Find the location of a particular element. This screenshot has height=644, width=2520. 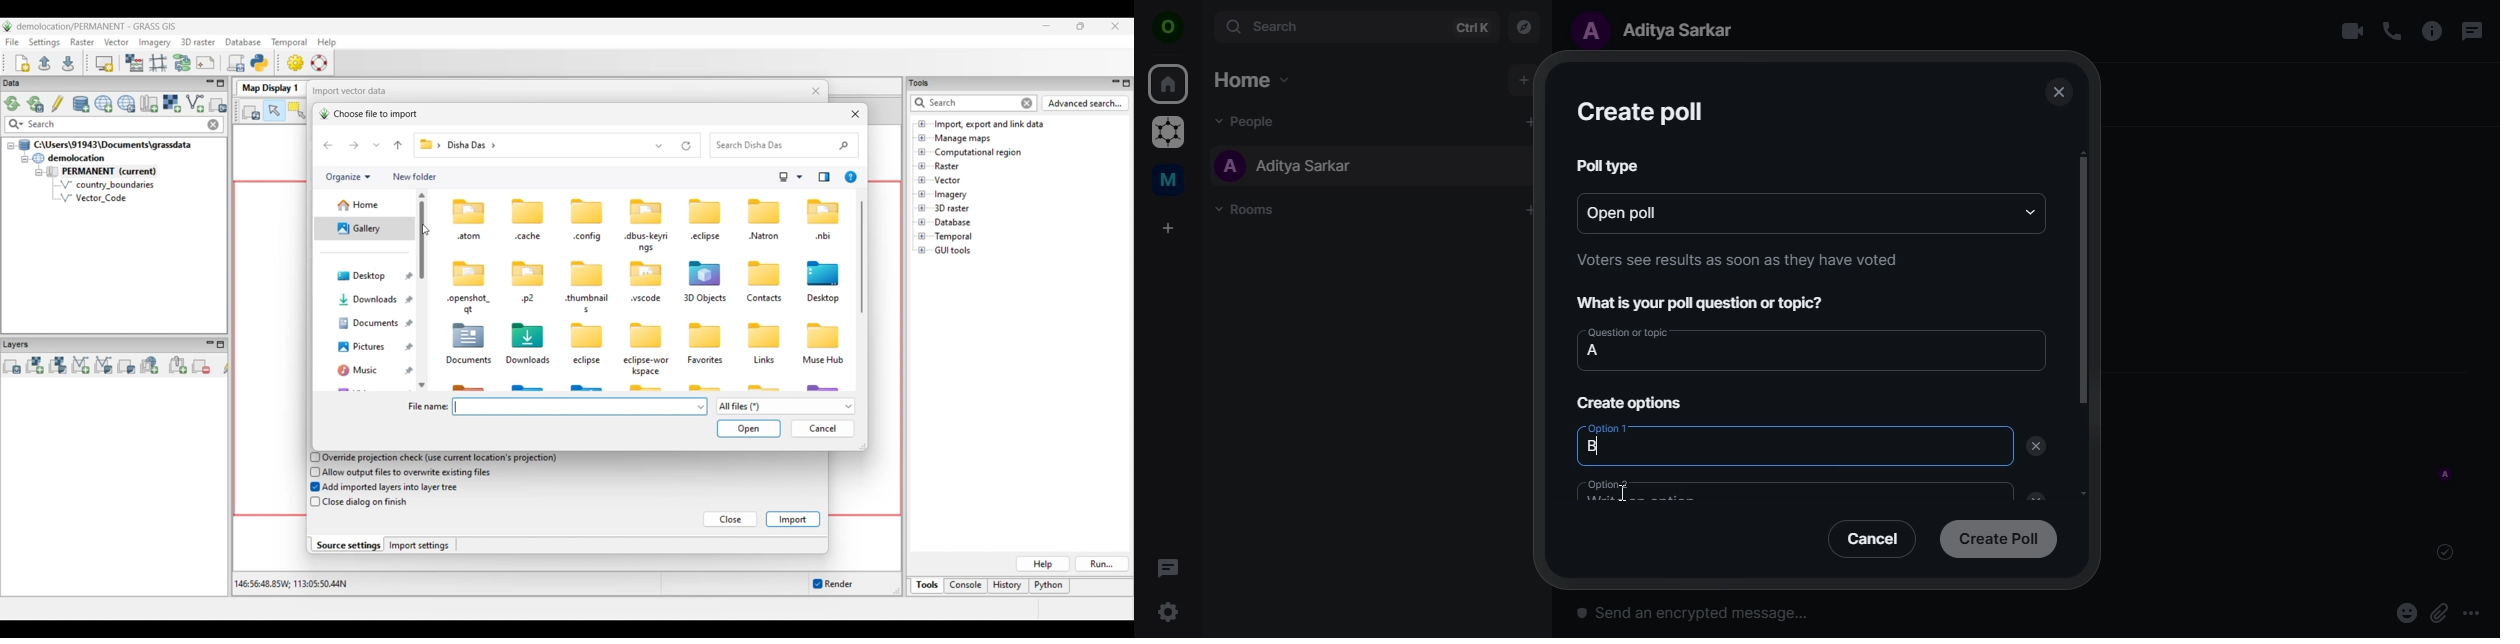

Double click to see files under Computational region is located at coordinates (978, 152).